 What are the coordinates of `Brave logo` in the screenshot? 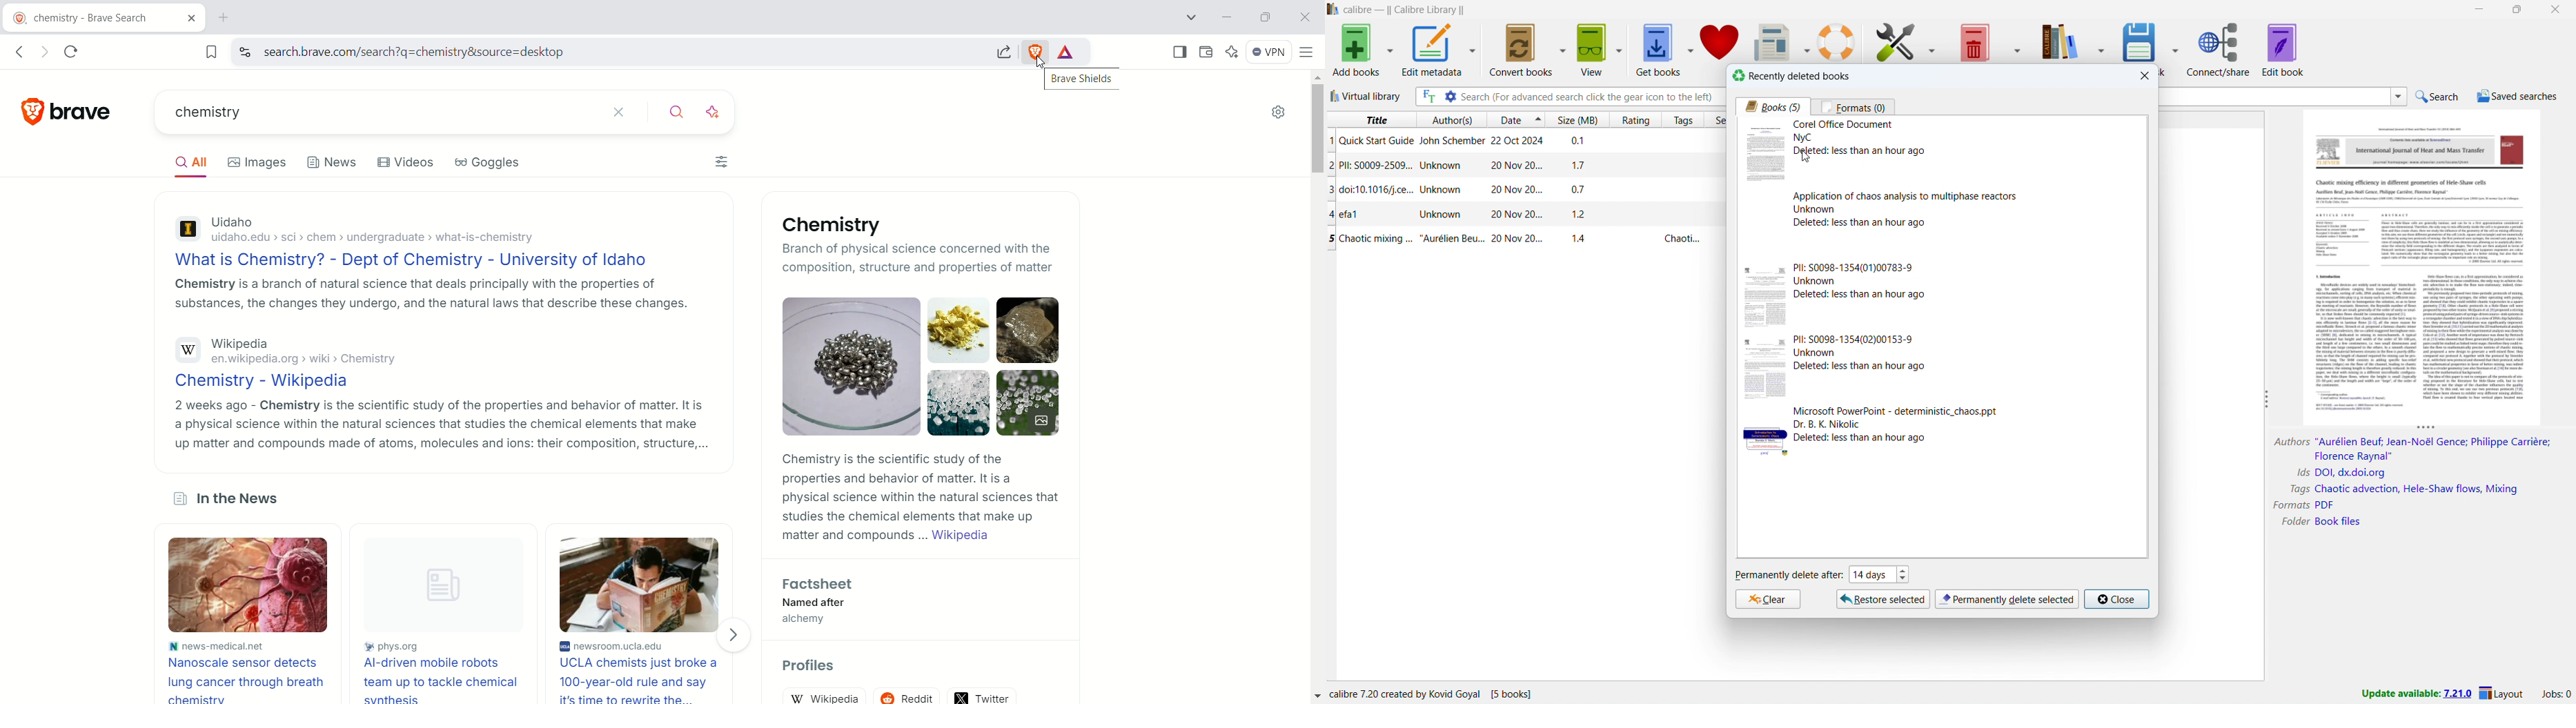 It's located at (68, 111).